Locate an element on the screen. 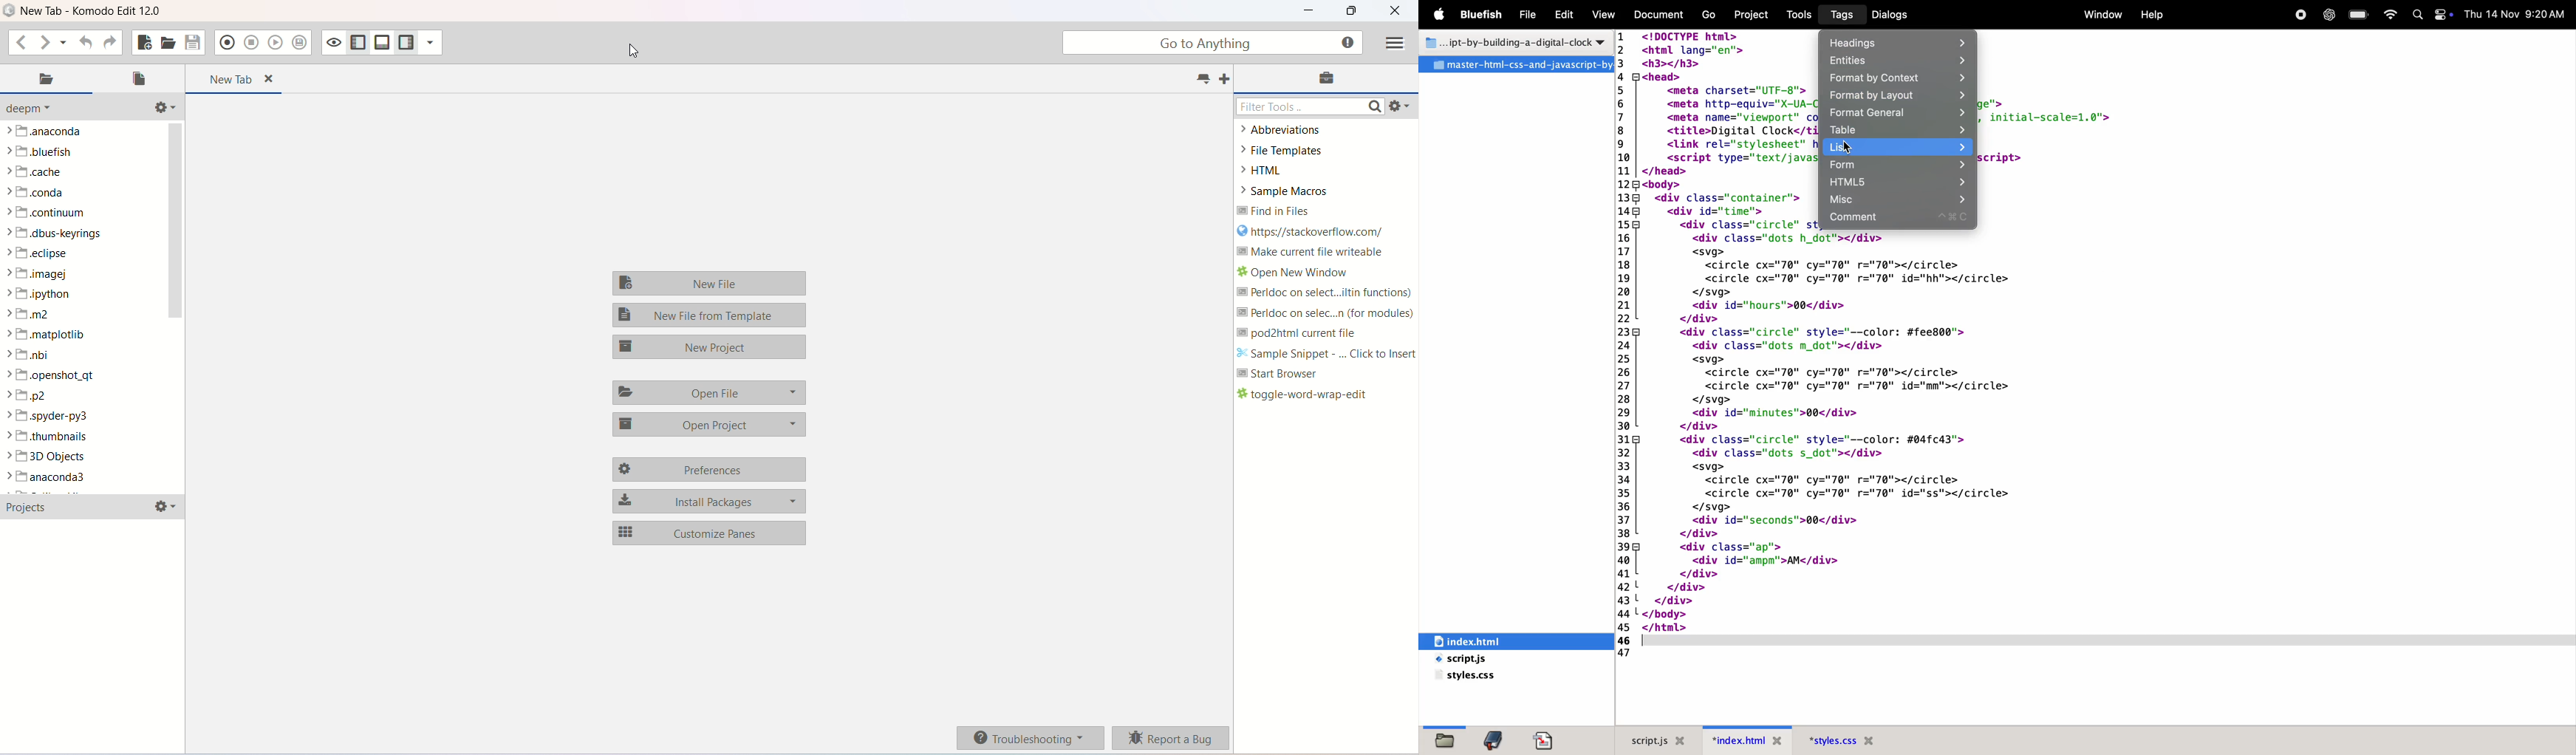 This screenshot has width=2576, height=756. p2 is located at coordinates (30, 395).